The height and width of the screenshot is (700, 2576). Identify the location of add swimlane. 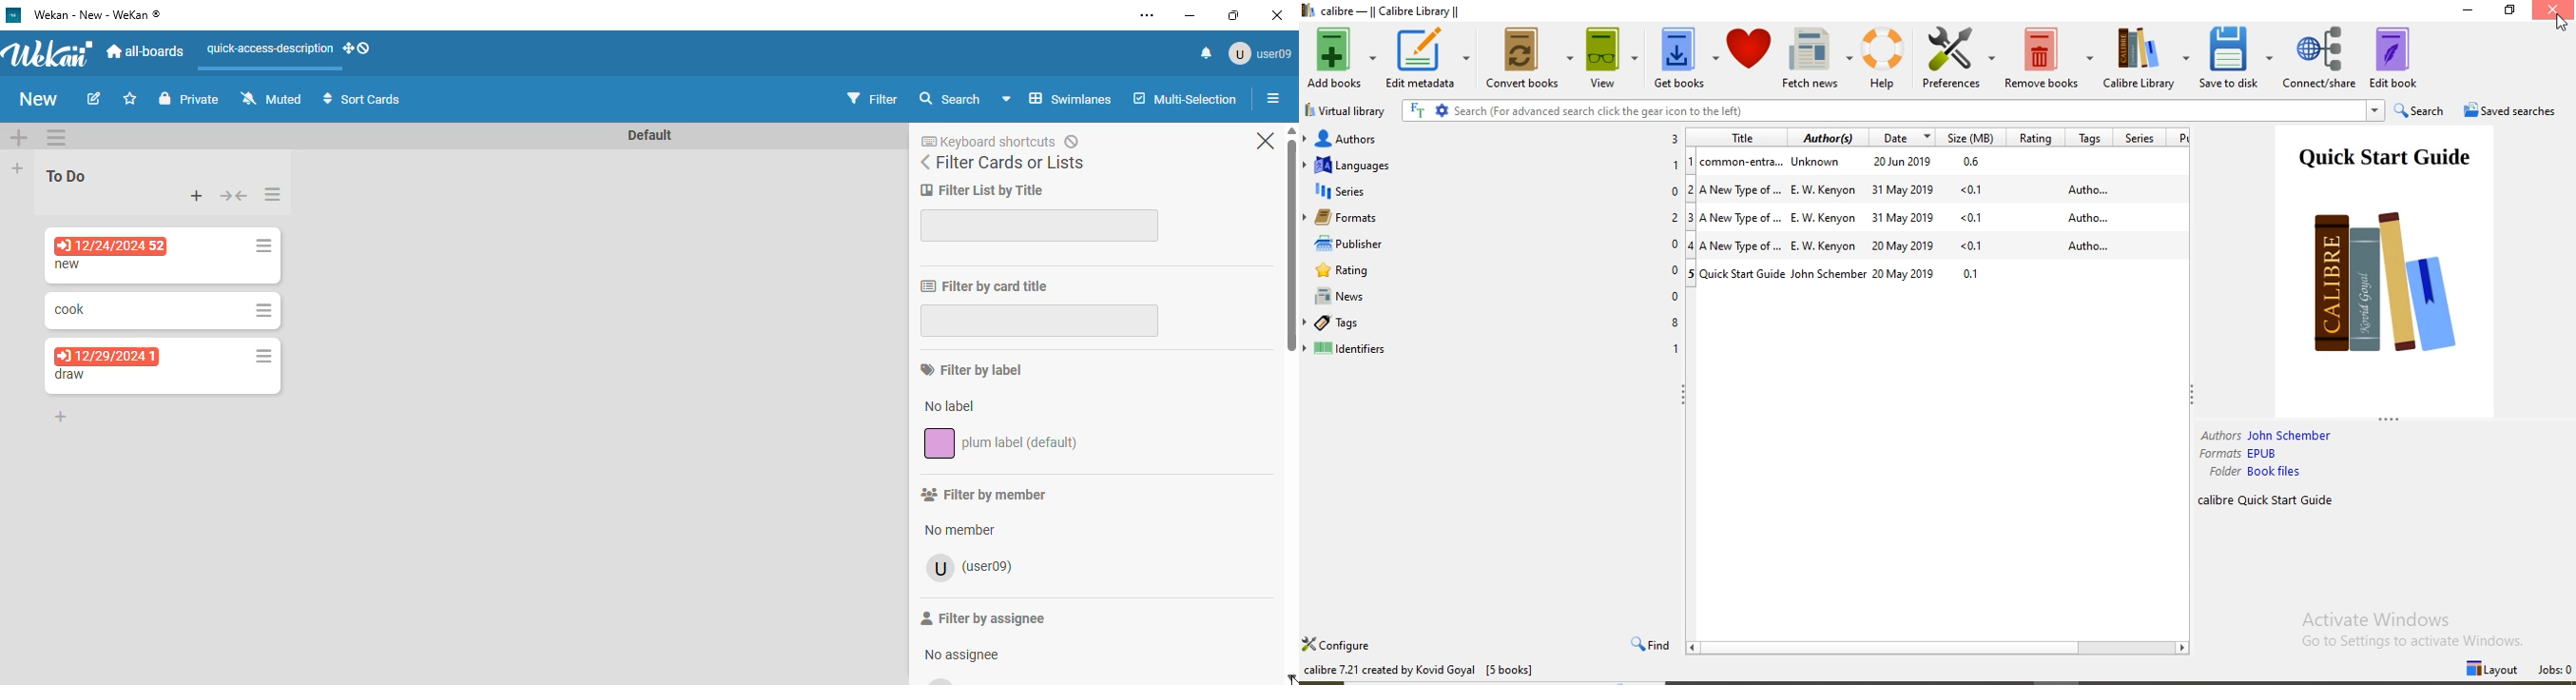
(20, 136).